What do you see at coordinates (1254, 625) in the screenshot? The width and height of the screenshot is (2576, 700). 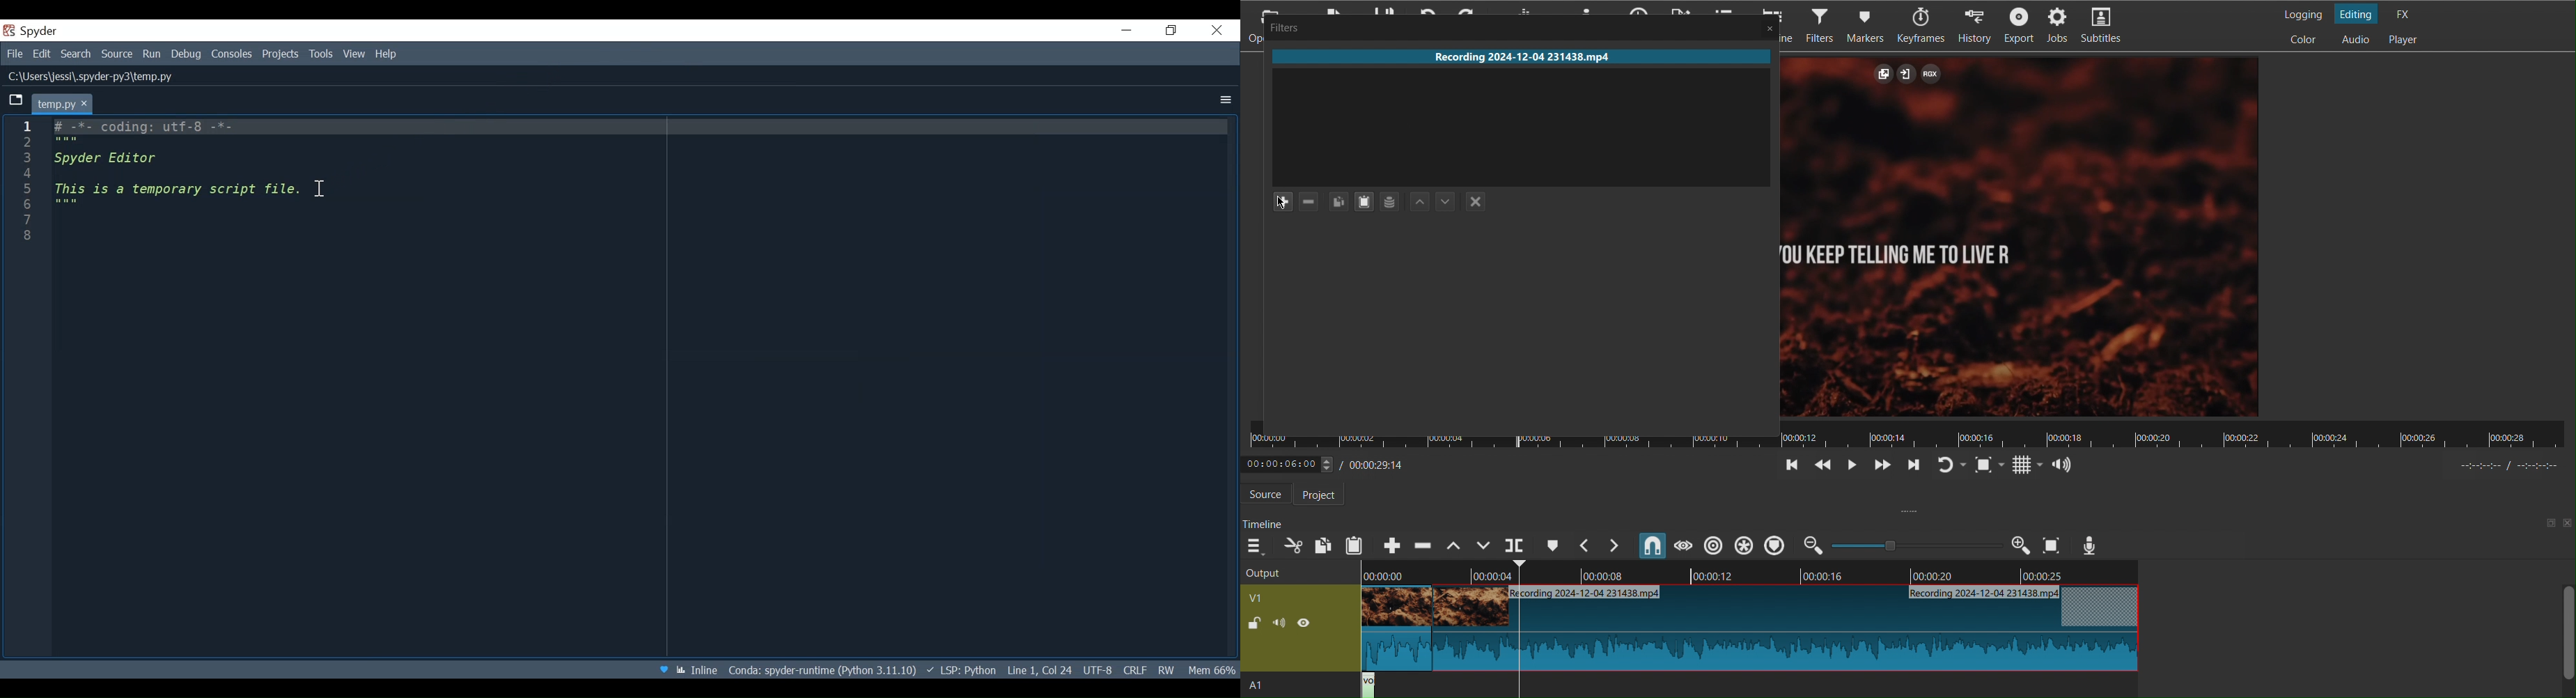 I see `lock` at bounding box center [1254, 625].